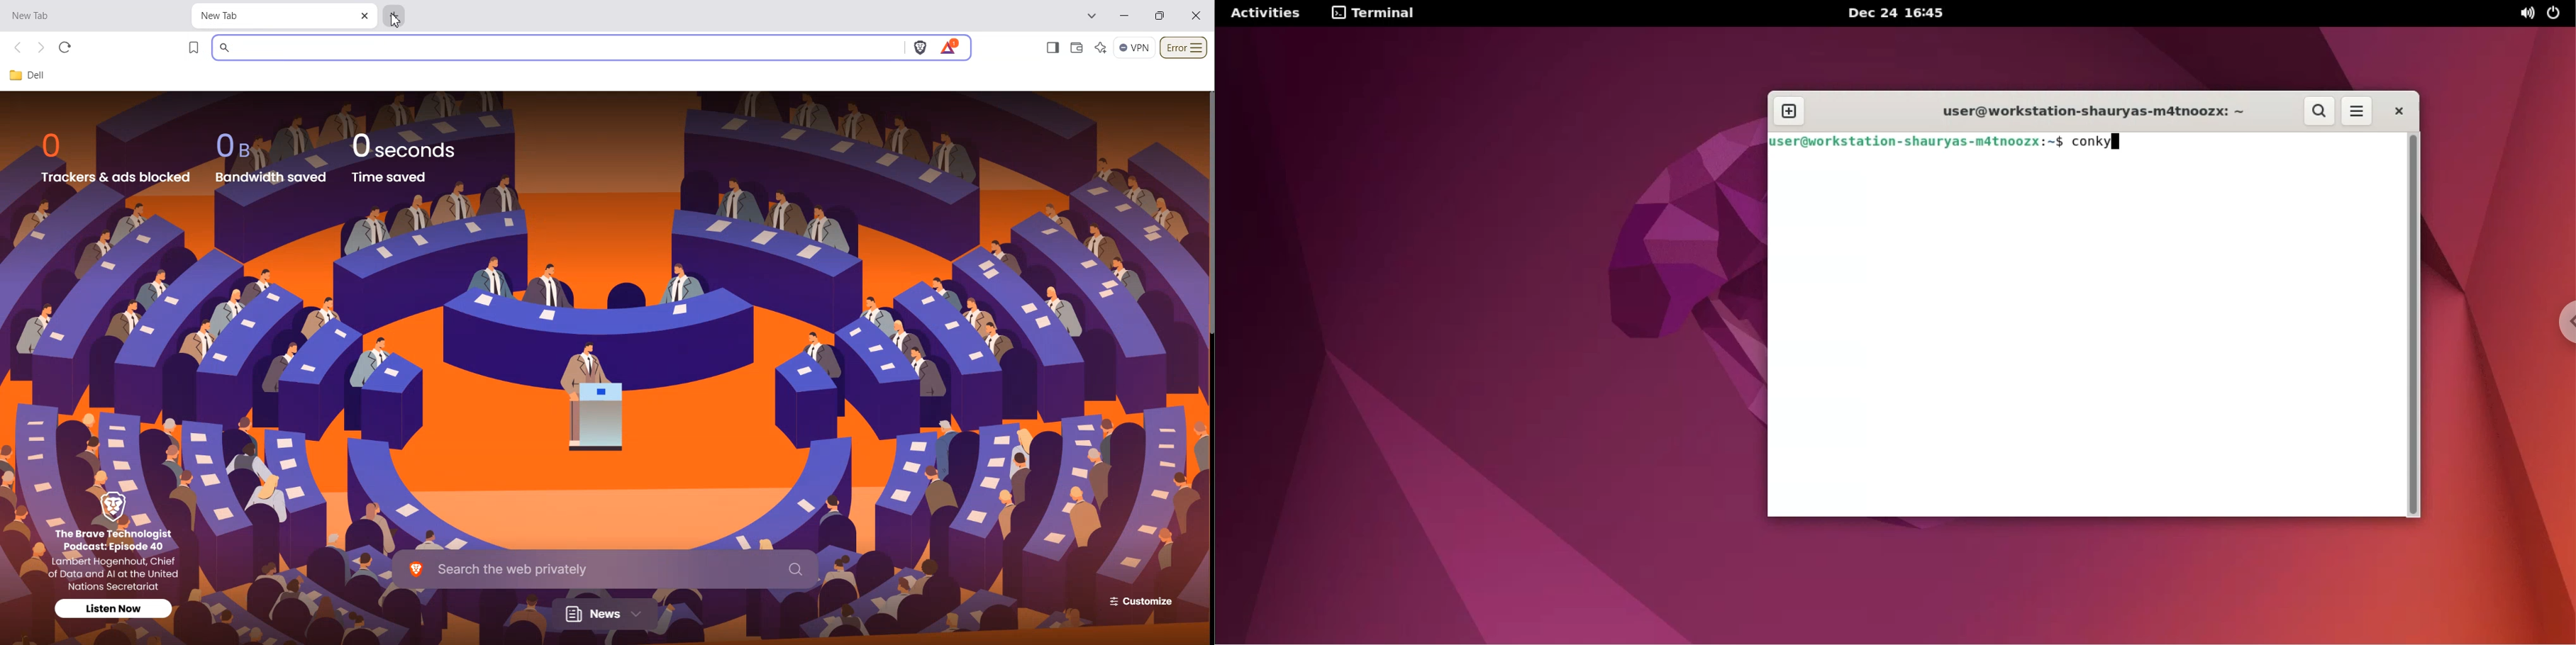 The image size is (2576, 672). What do you see at coordinates (950, 47) in the screenshot?
I see `Brave Rewards` at bounding box center [950, 47].